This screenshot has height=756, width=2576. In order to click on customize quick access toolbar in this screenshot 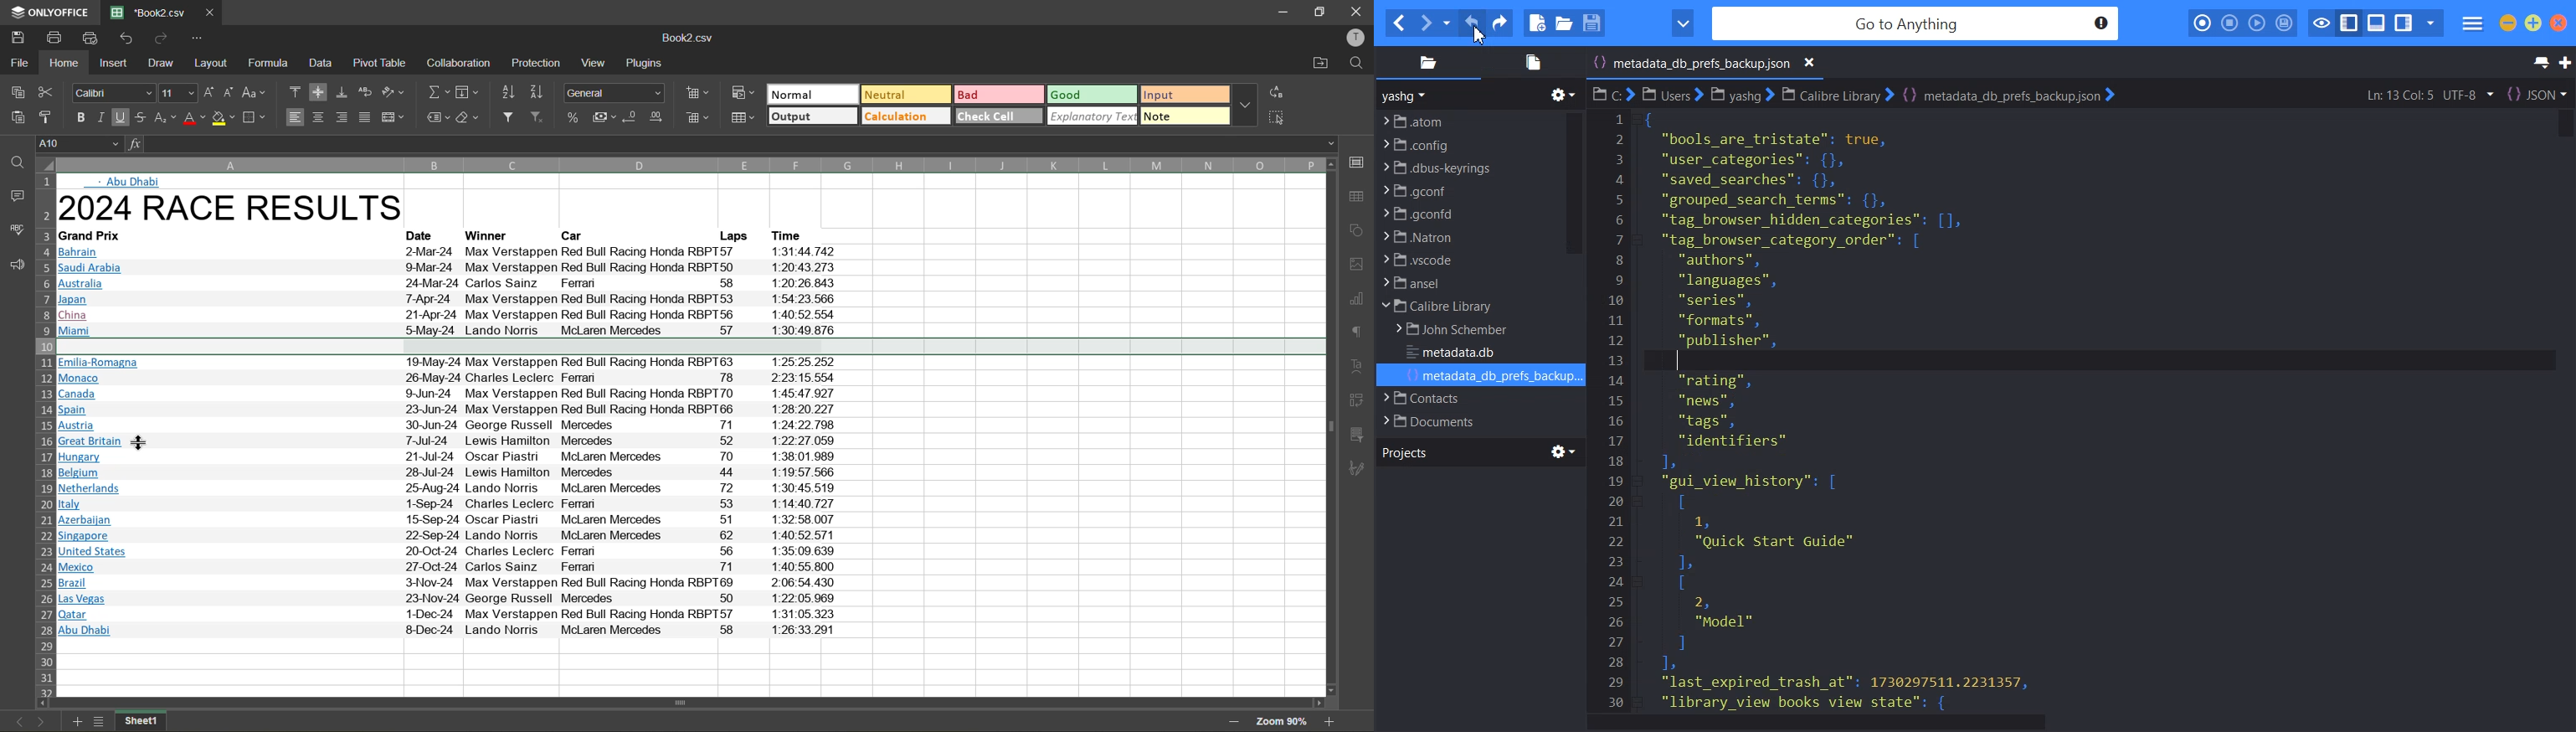, I will do `click(198, 39)`.